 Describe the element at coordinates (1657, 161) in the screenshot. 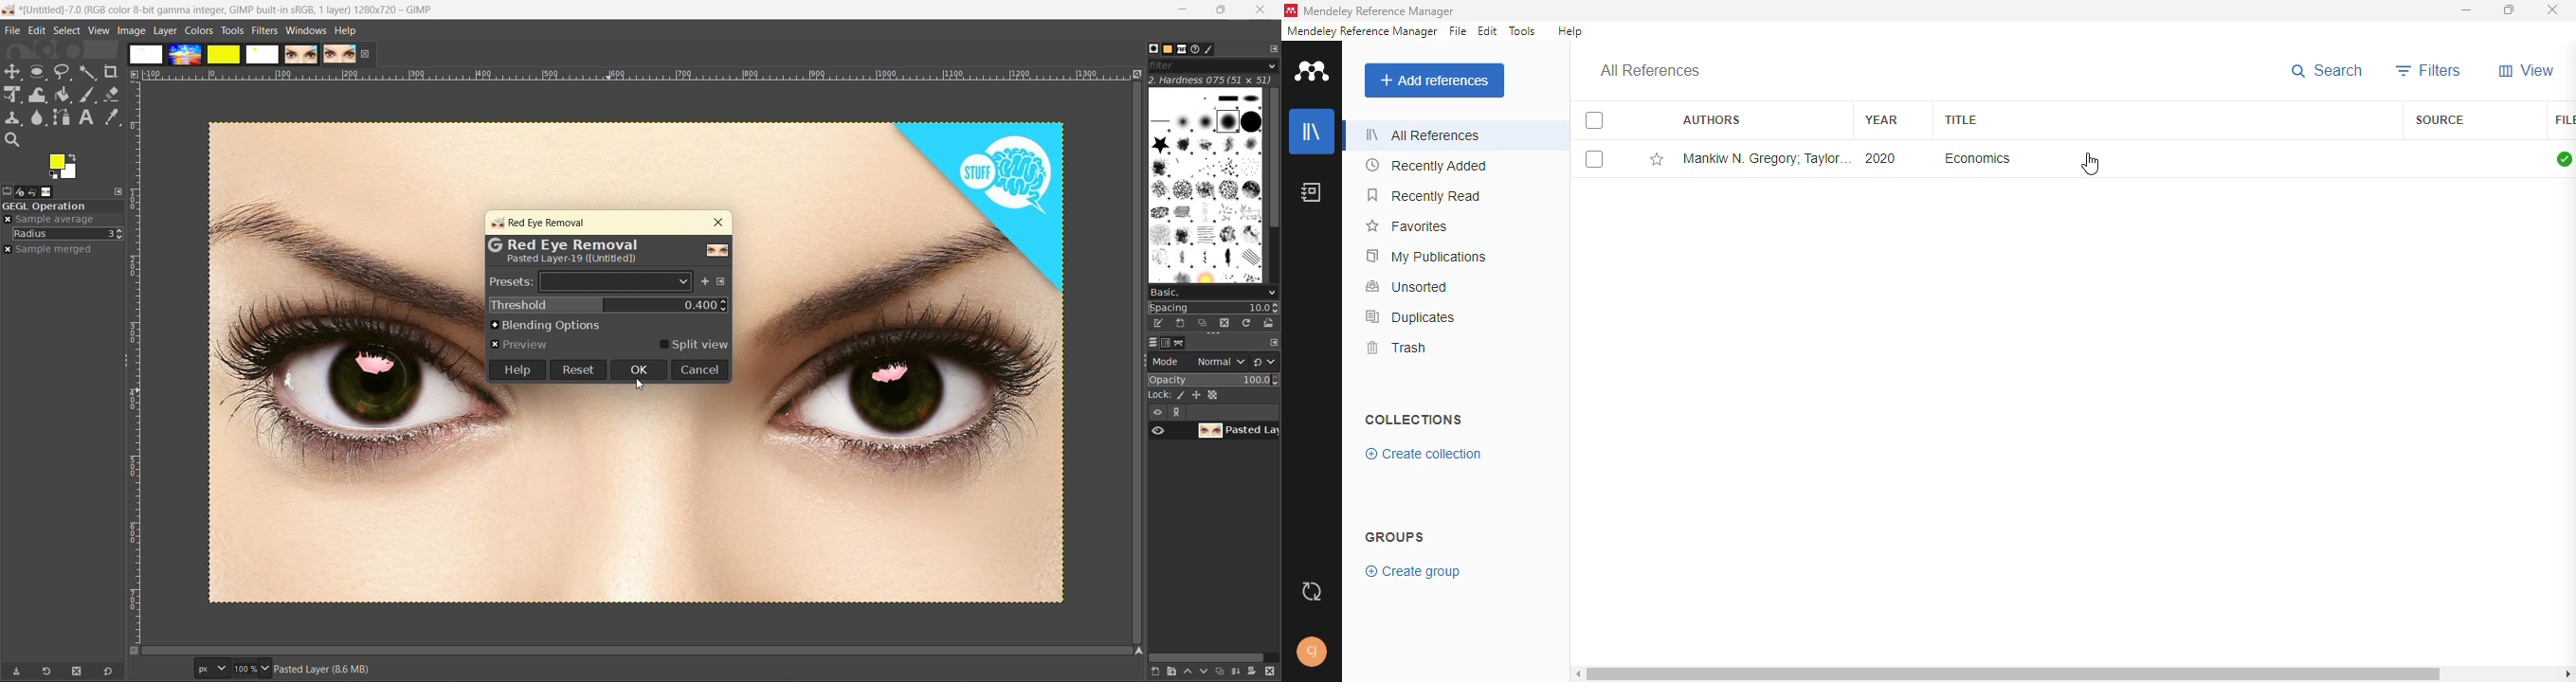

I see `add this reference to favortites` at that location.